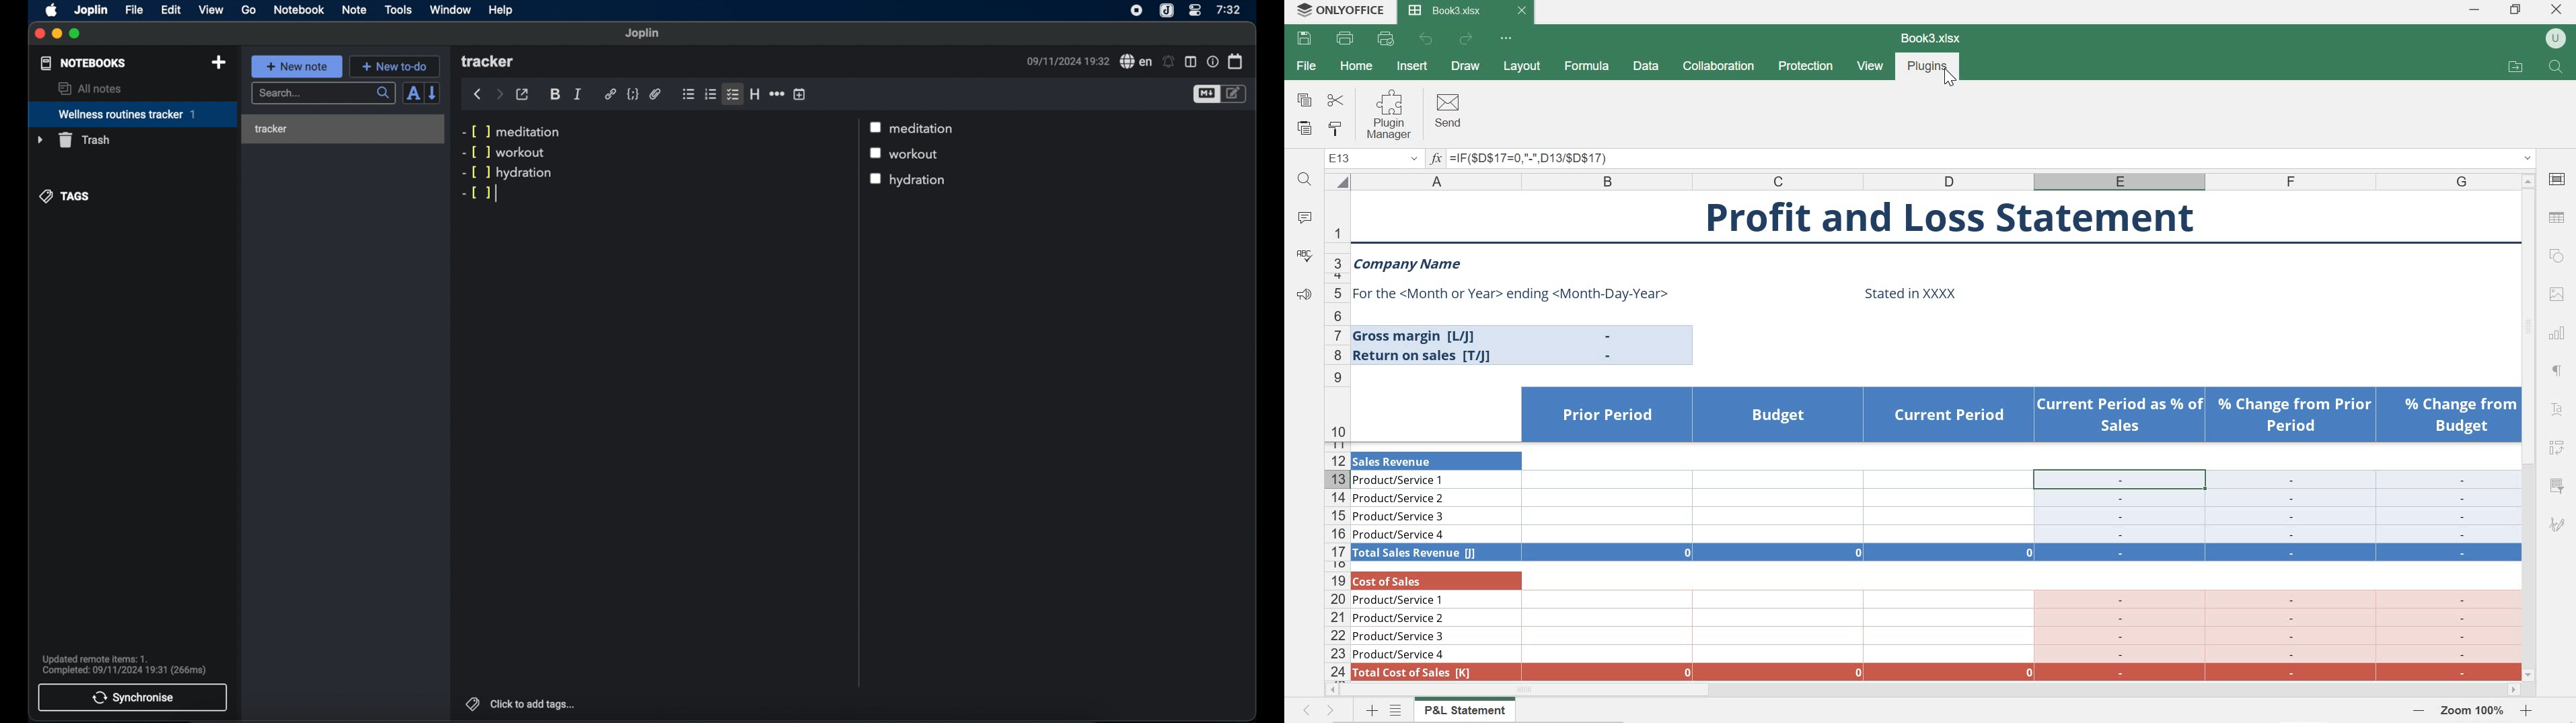 The height and width of the screenshot is (728, 2576). What do you see at coordinates (555, 95) in the screenshot?
I see `bold` at bounding box center [555, 95].